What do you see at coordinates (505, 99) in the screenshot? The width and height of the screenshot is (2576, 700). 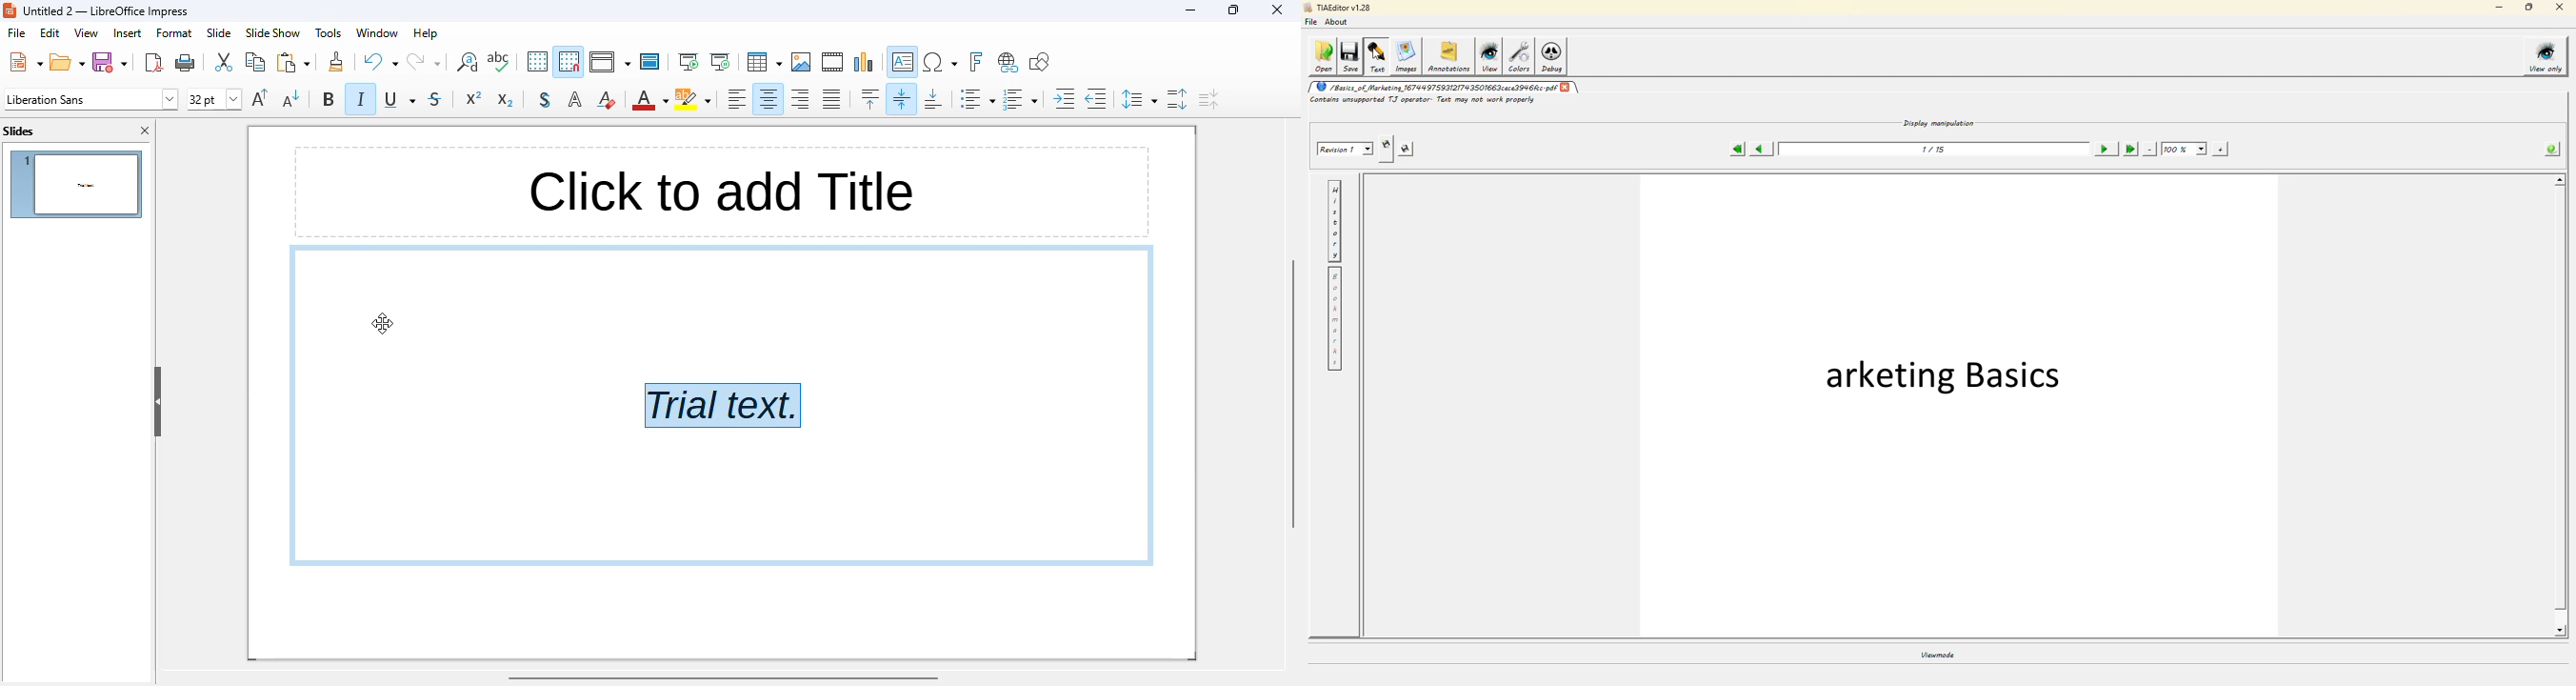 I see `subscript` at bounding box center [505, 99].